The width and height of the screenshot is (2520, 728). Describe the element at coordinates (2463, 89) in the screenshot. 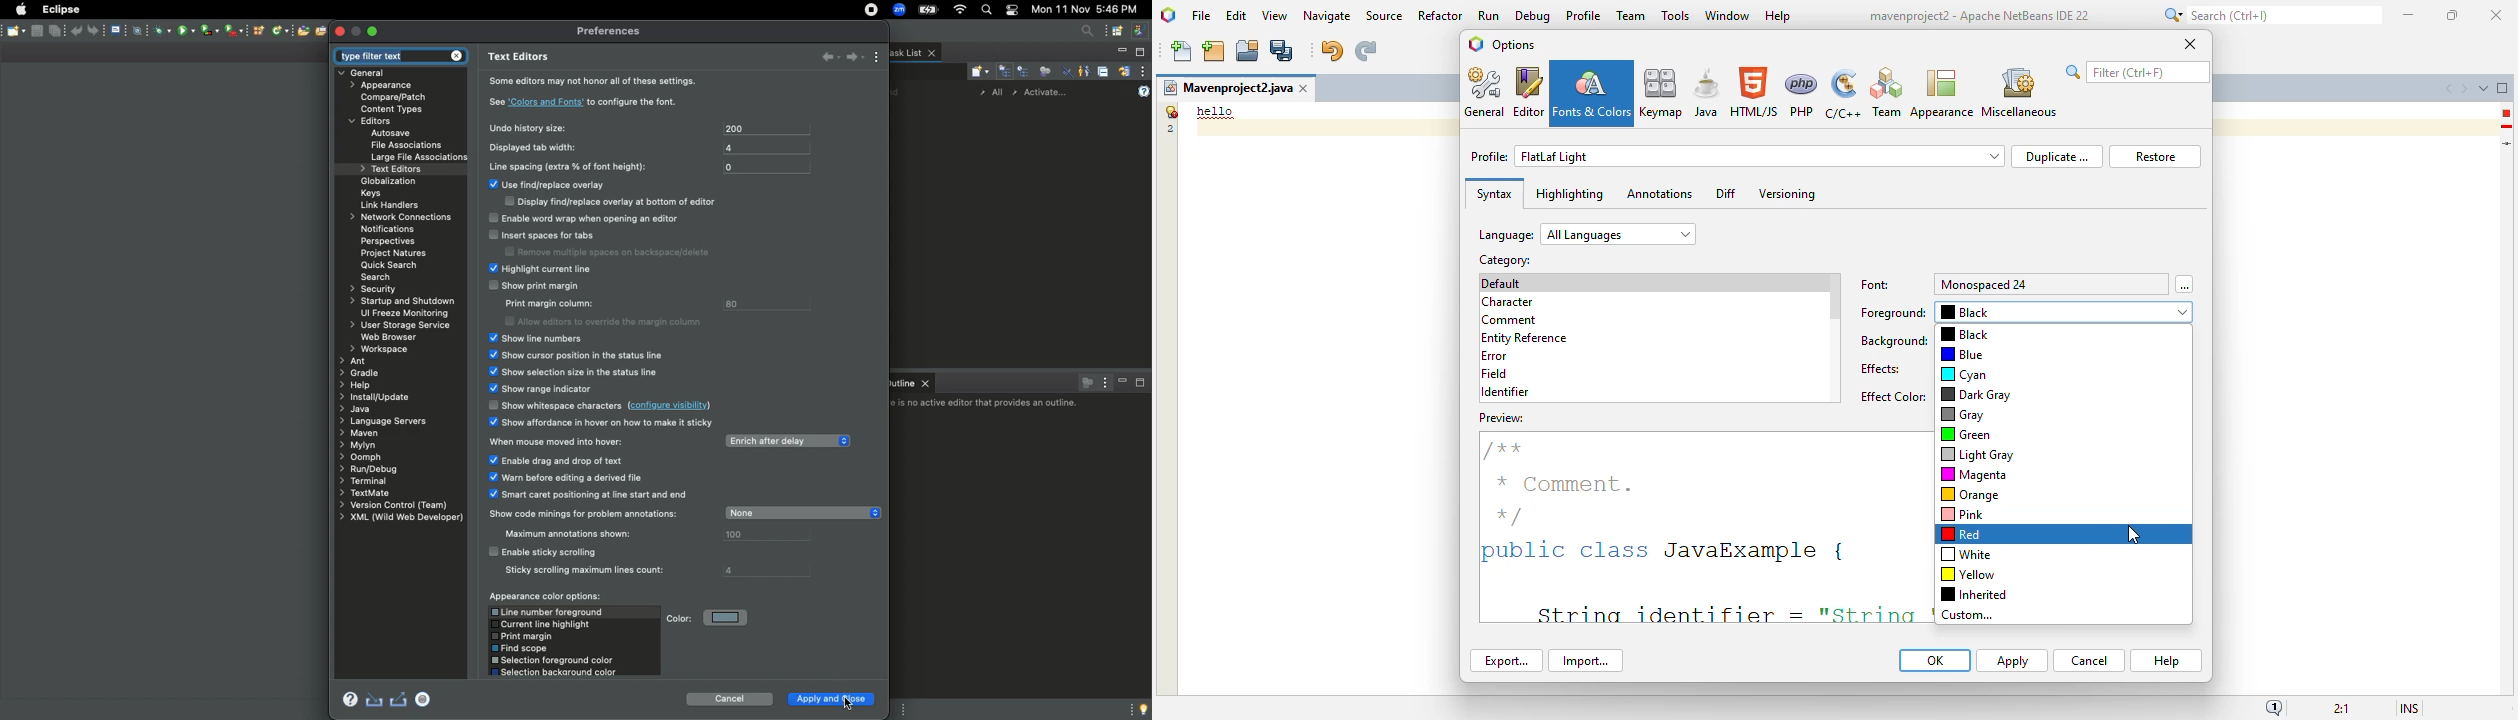

I see `scroll documents right` at that location.